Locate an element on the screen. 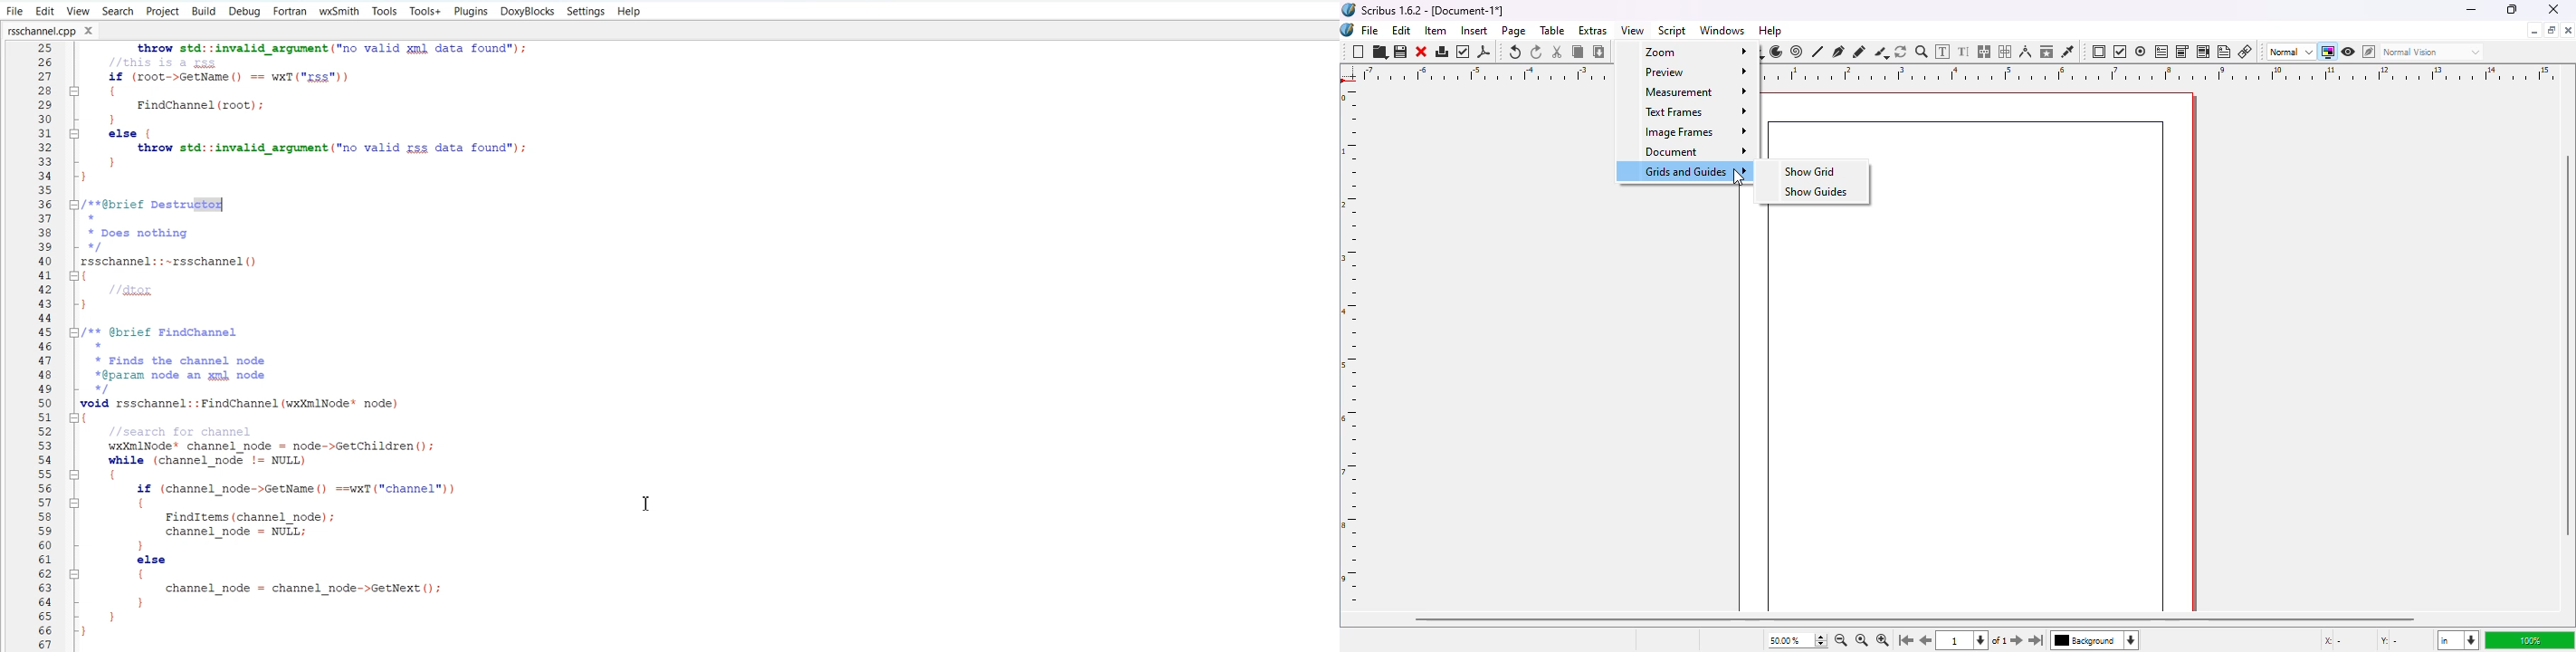  preview is located at coordinates (1688, 72).